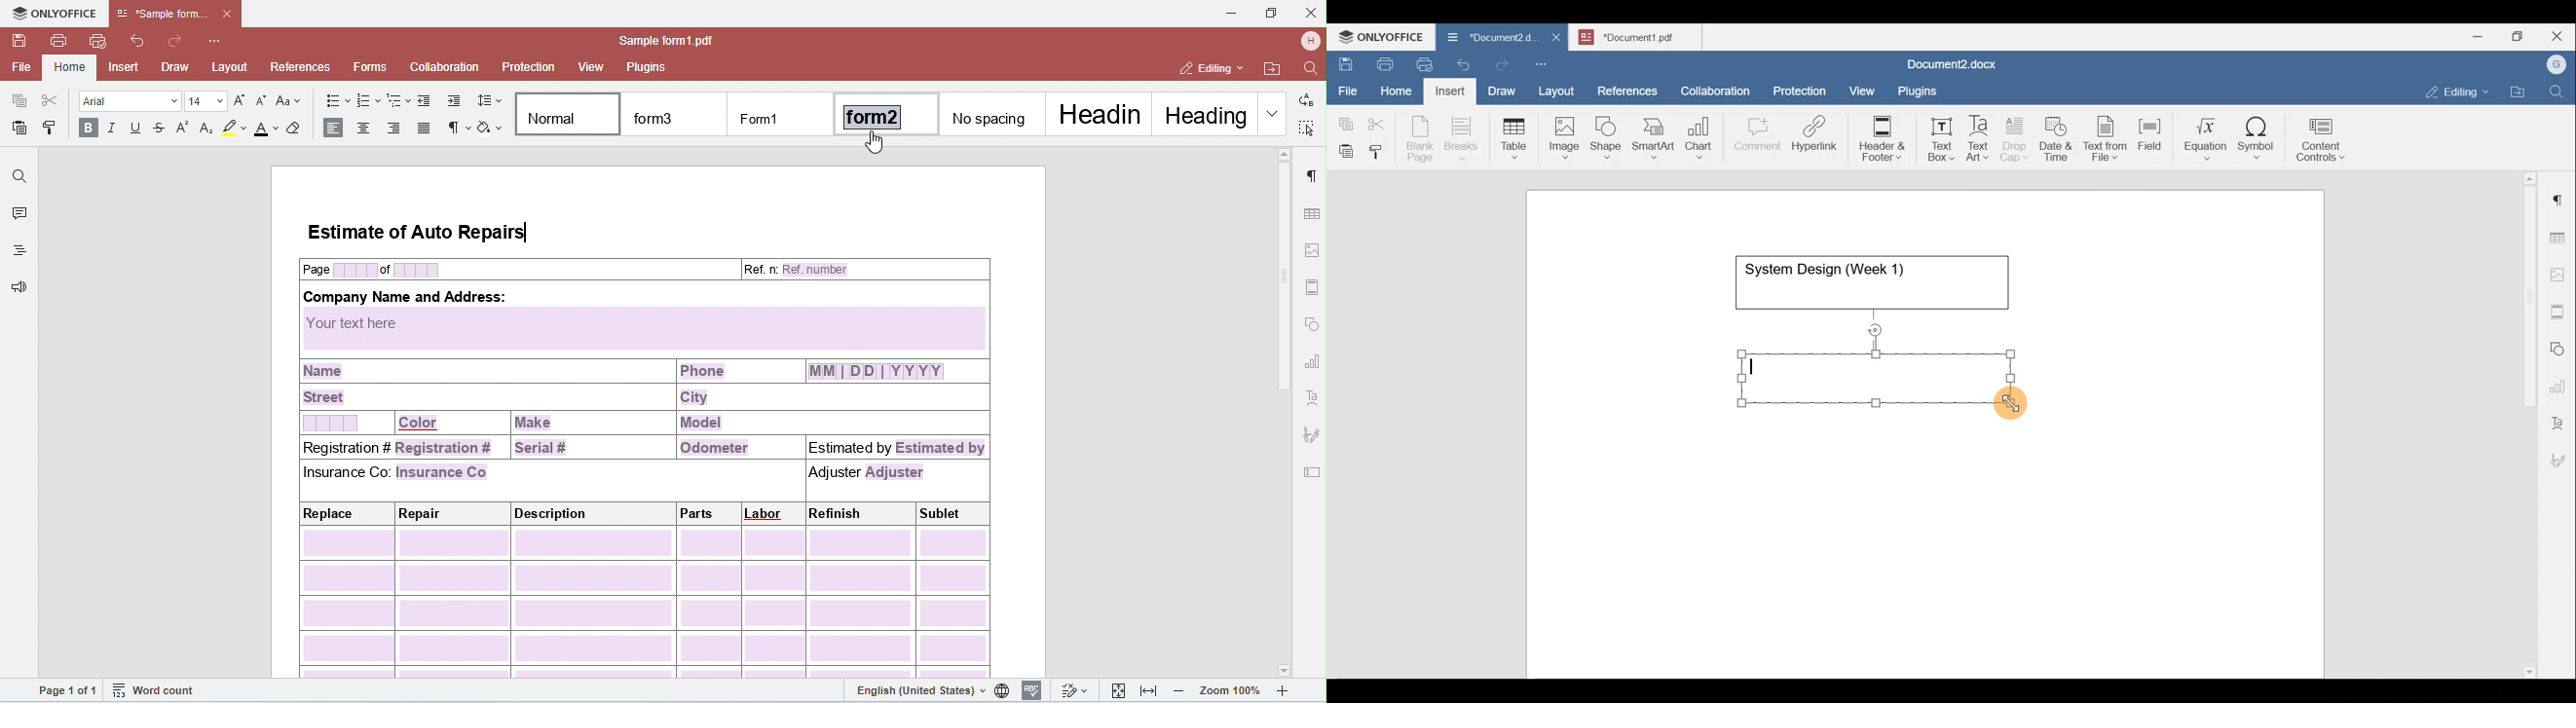 The width and height of the screenshot is (2576, 728). Describe the element at coordinates (2108, 137) in the screenshot. I see `Text from file` at that location.